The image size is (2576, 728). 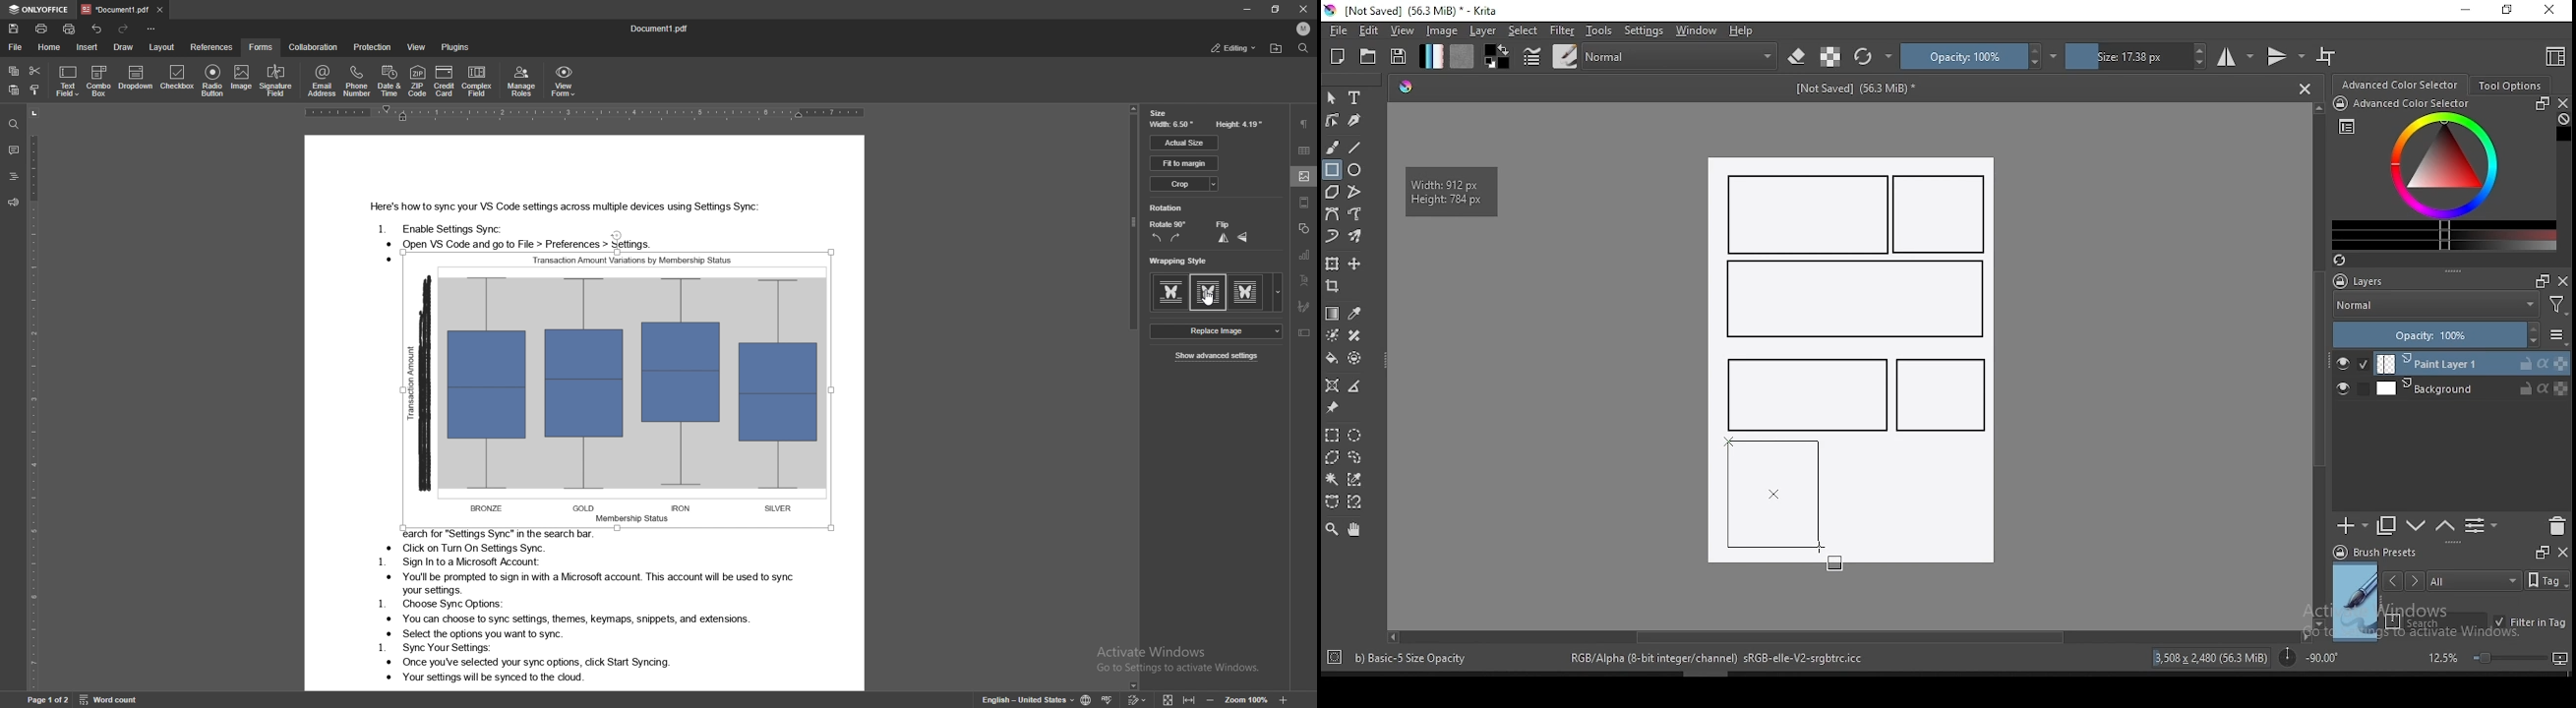 I want to click on icon, so click(x=1193, y=699).